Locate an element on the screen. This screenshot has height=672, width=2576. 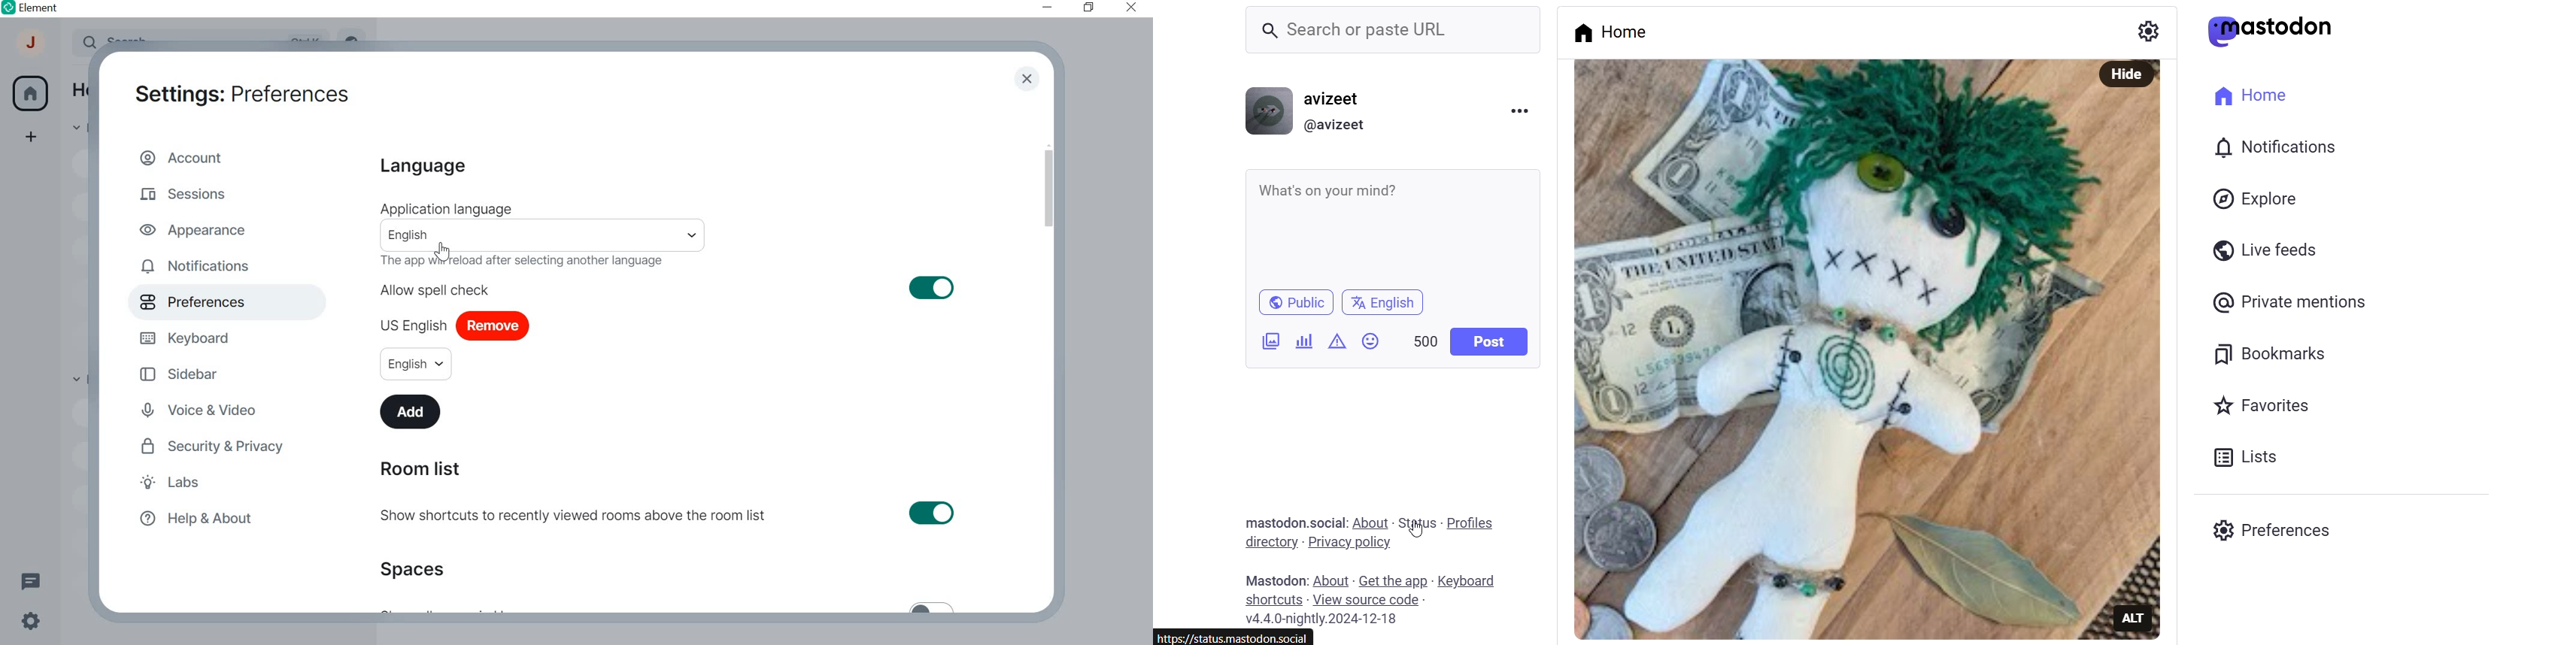
bookmarks is located at coordinates (2273, 354).